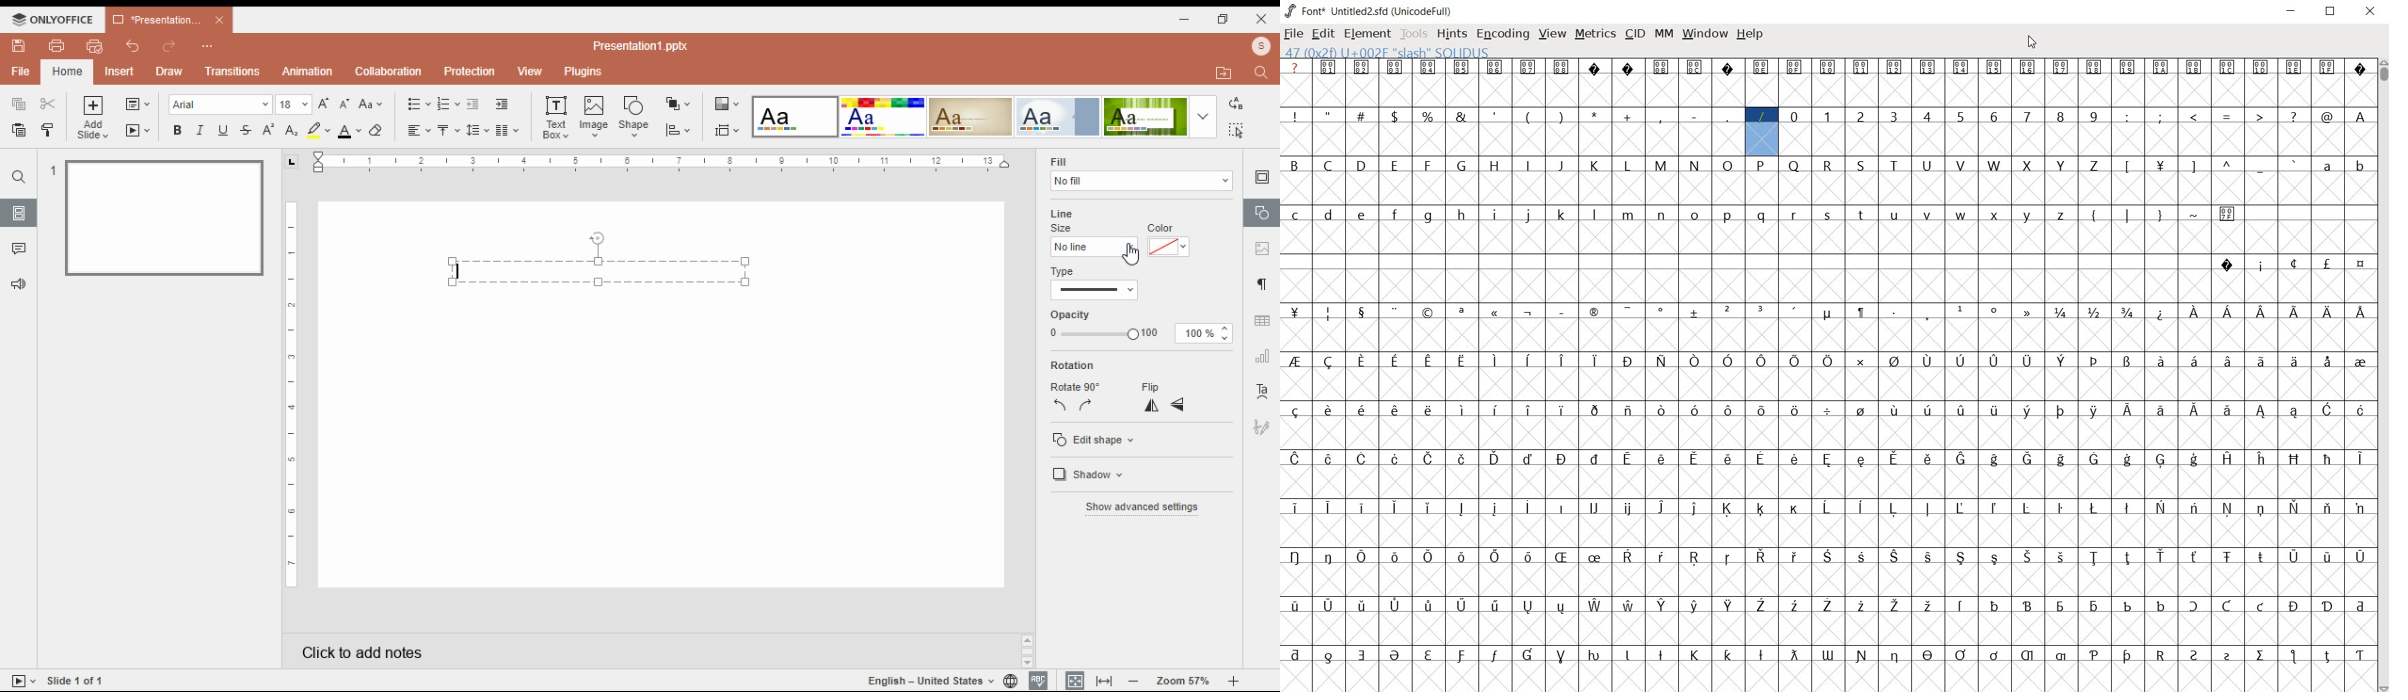 The image size is (2408, 700). Describe the element at coordinates (1994, 655) in the screenshot. I see `glyph` at that location.